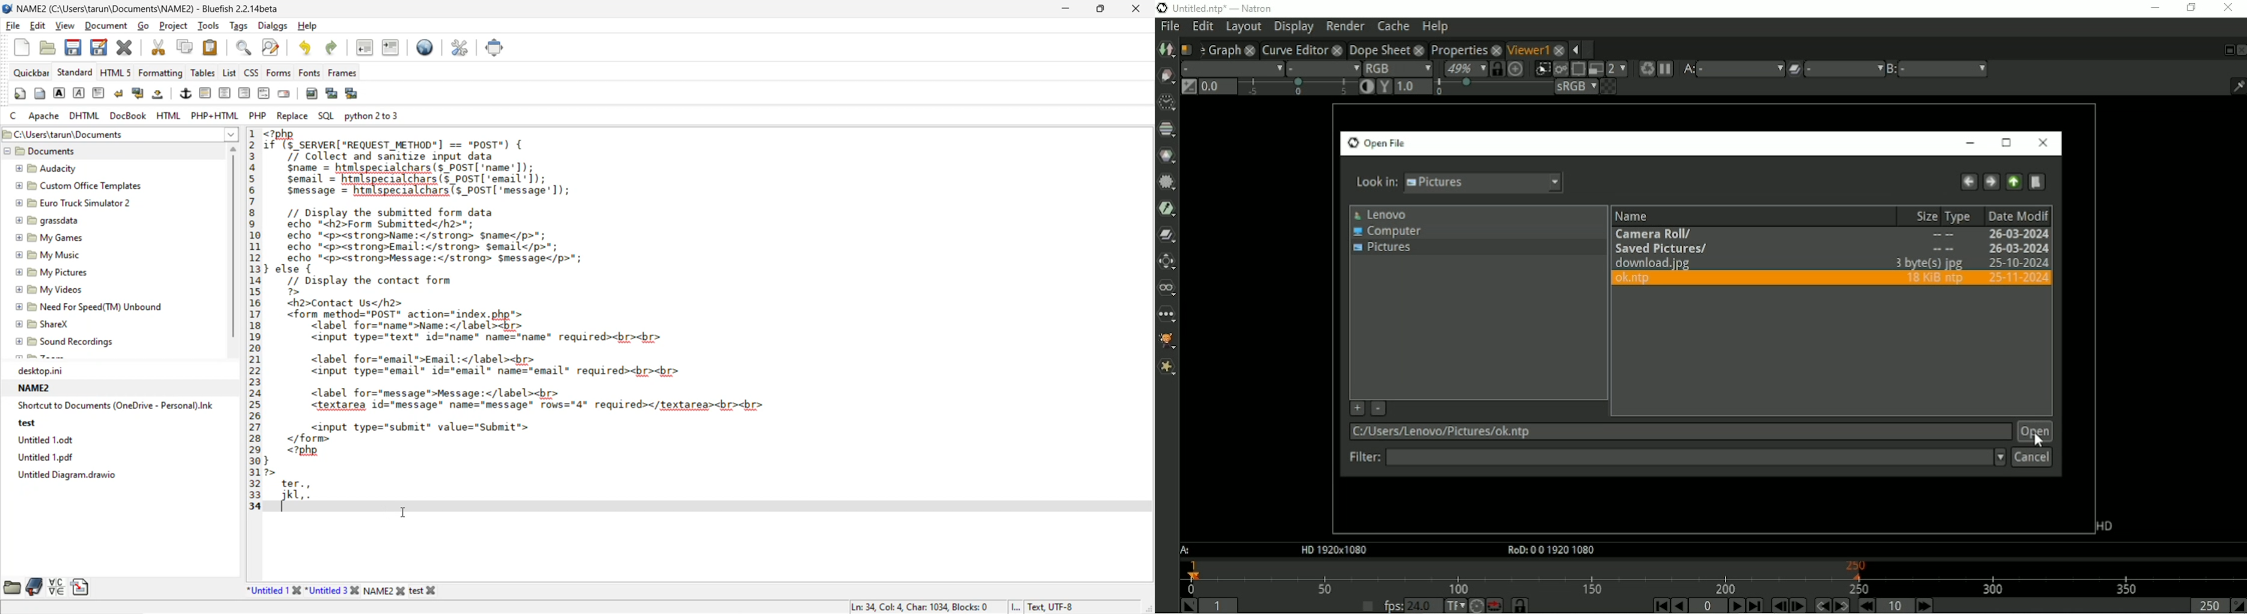 The height and width of the screenshot is (616, 2268). What do you see at coordinates (1713, 576) in the screenshot?
I see `Timeline` at bounding box center [1713, 576].